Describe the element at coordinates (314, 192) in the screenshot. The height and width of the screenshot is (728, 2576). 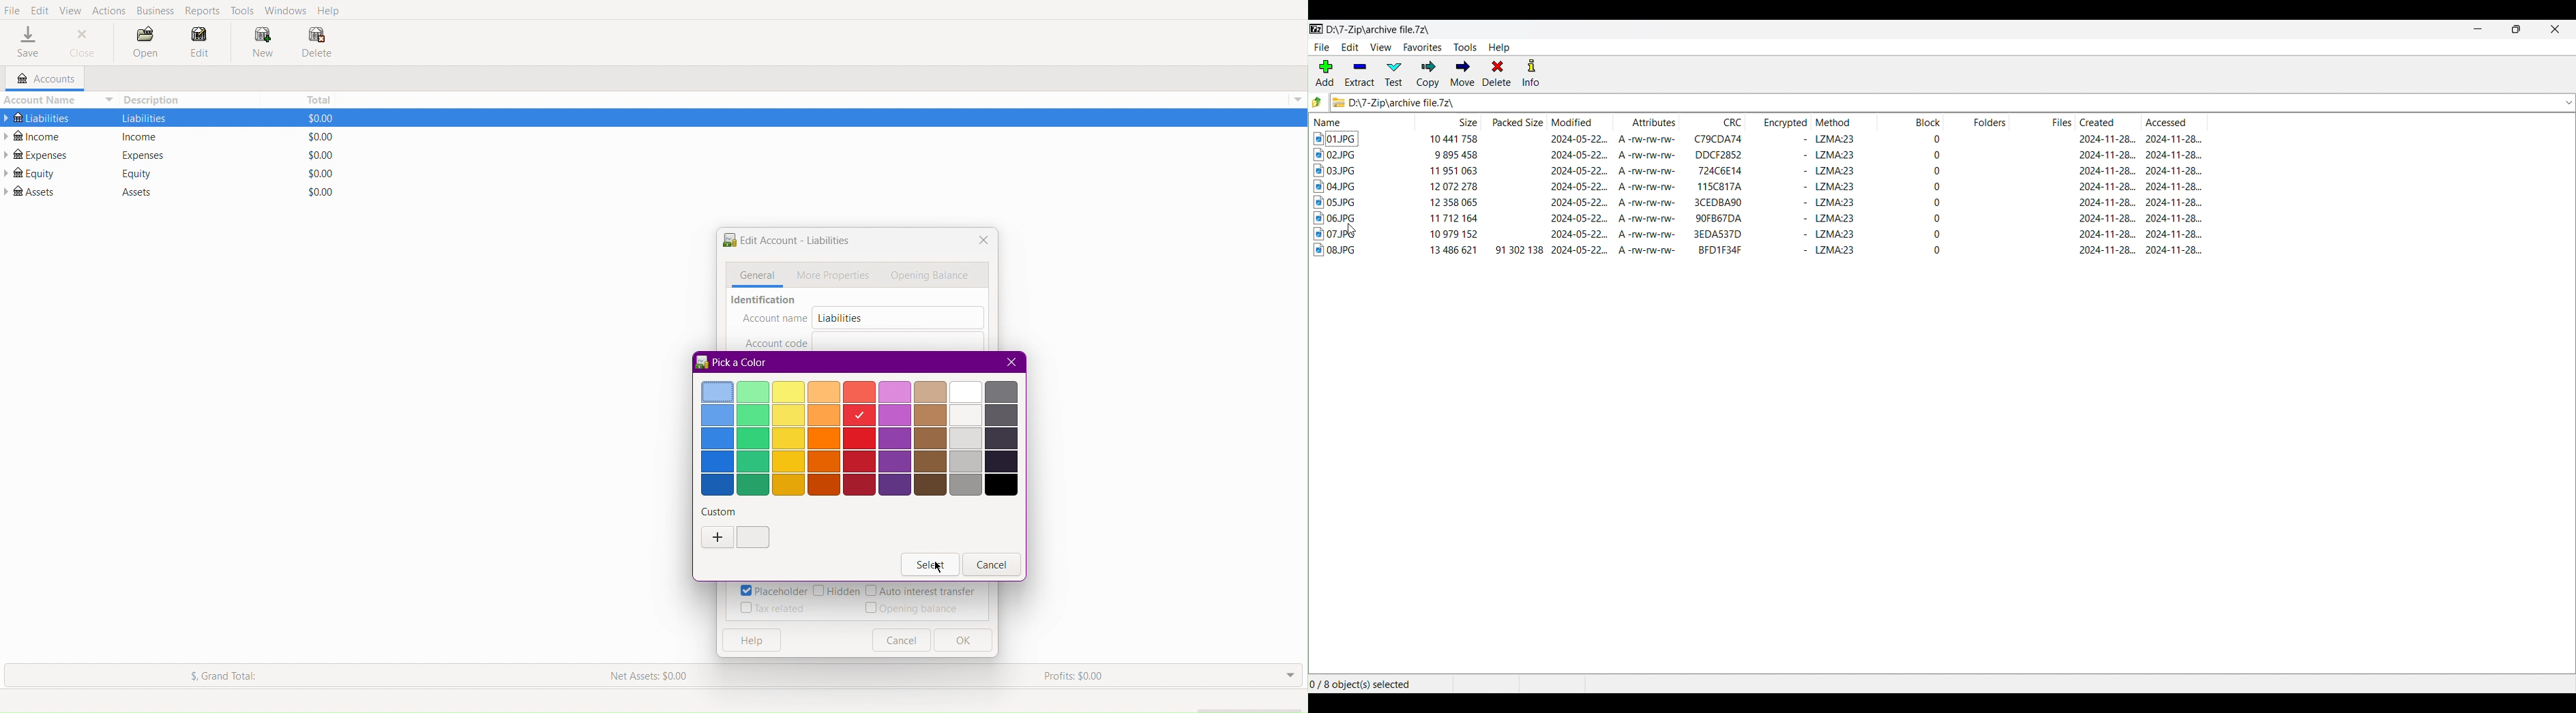
I see `$0.00` at that location.